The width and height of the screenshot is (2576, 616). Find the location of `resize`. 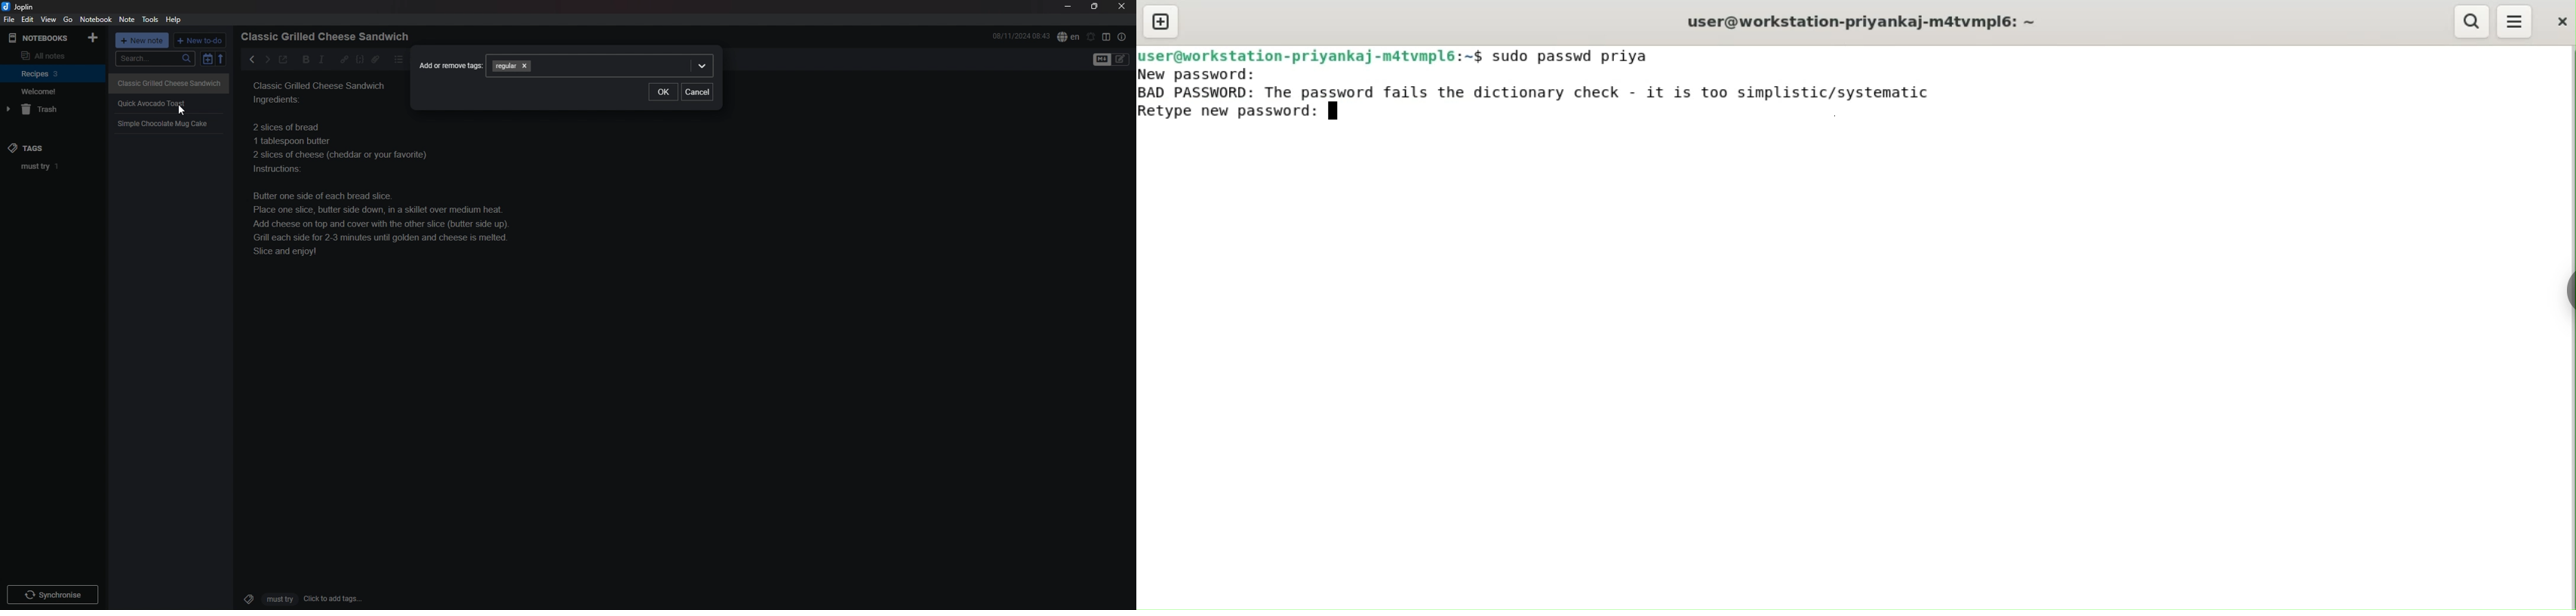

resize is located at coordinates (1094, 7).